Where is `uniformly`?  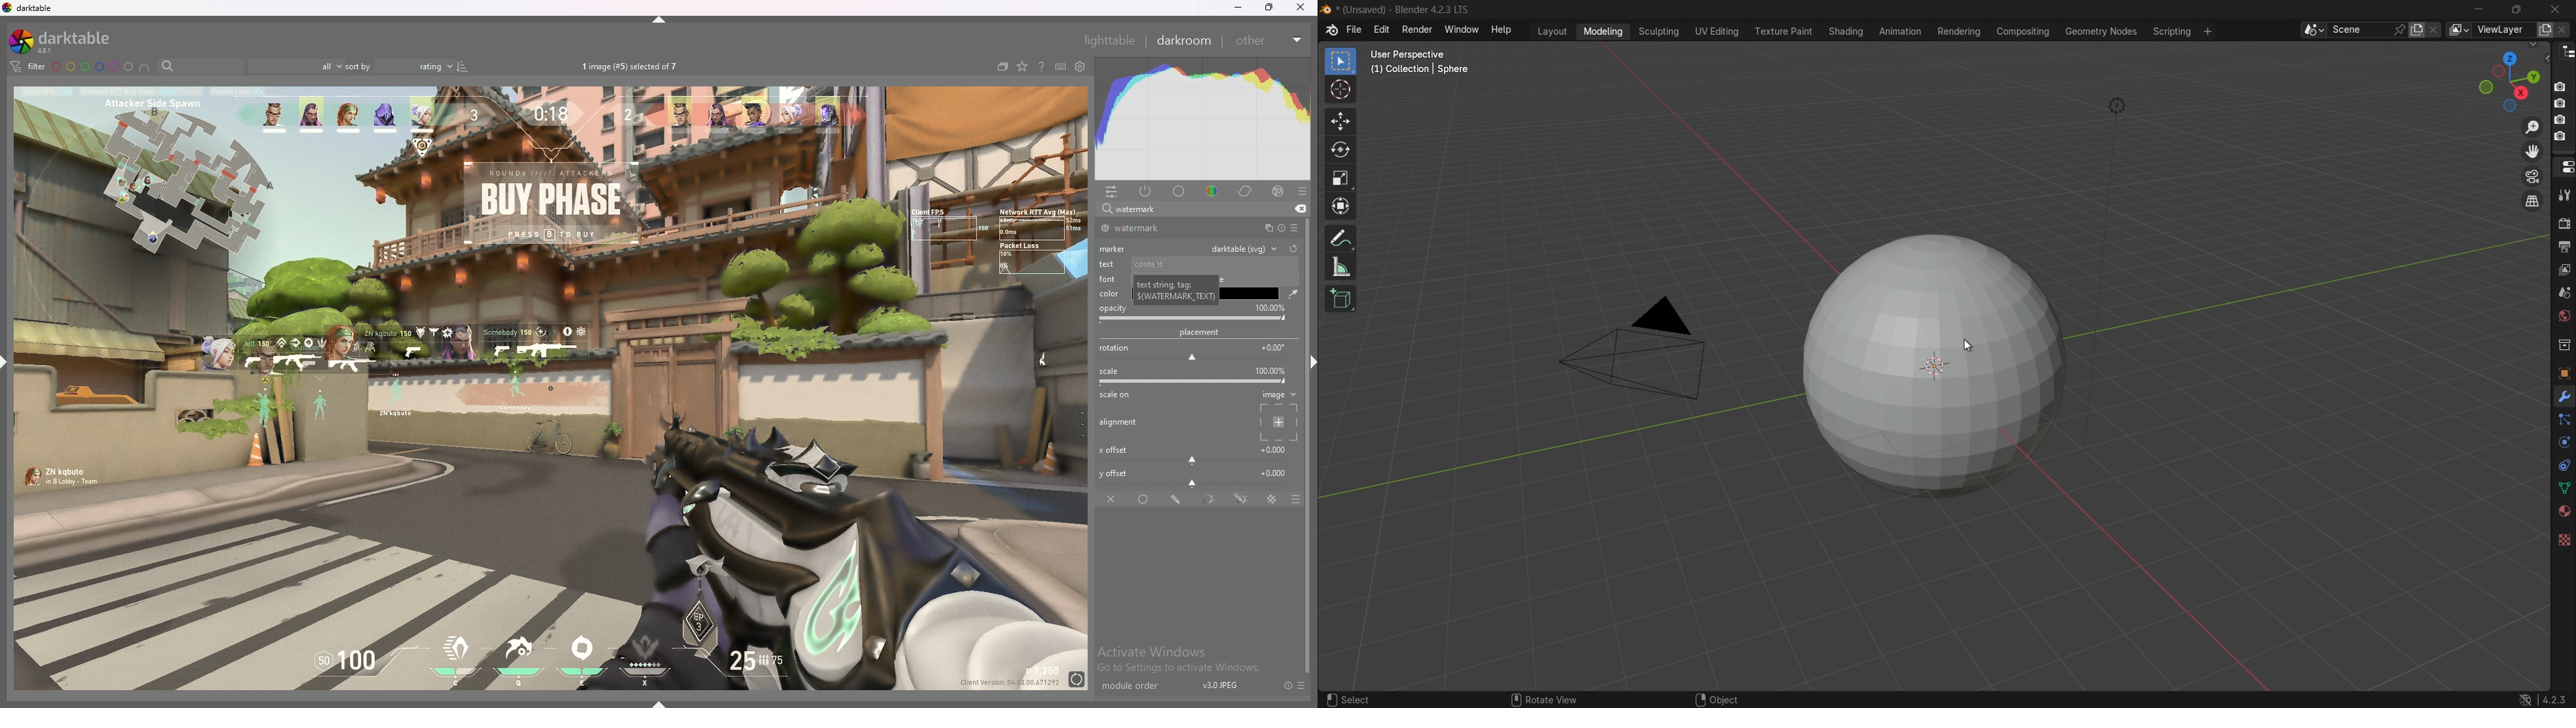
uniformly is located at coordinates (1145, 499).